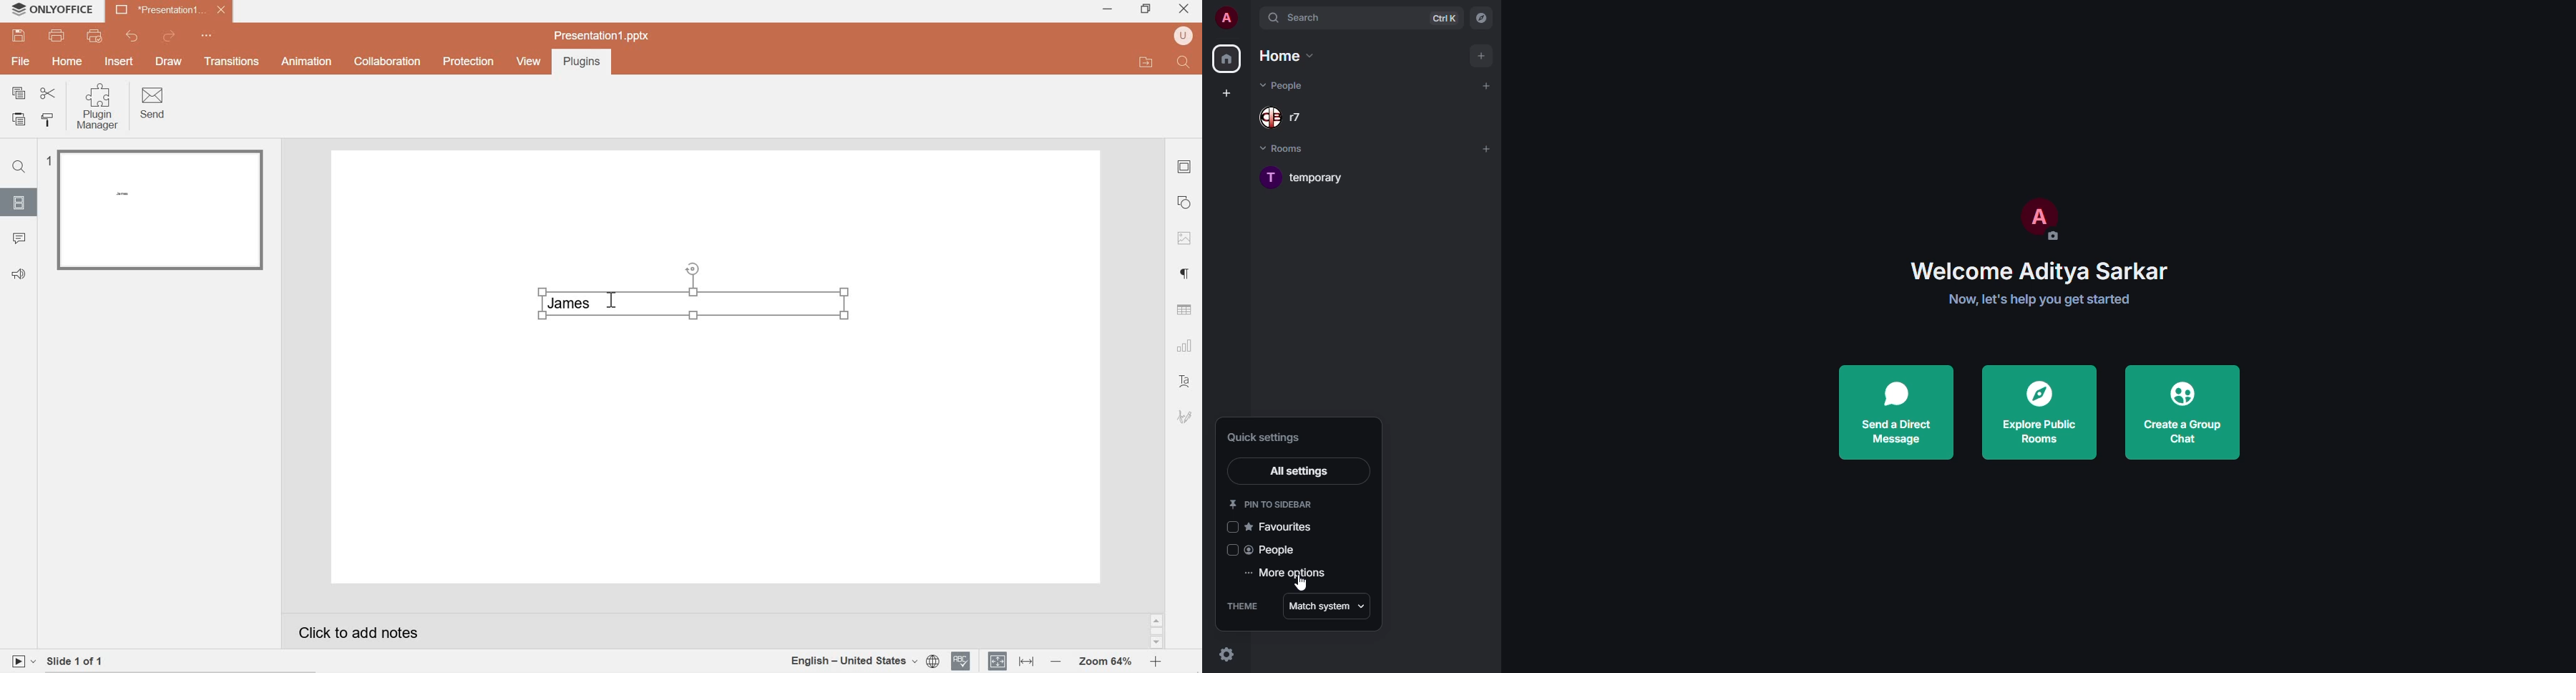 The width and height of the screenshot is (2576, 700). What do you see at coordinates (1108, 10) in the screenshot?
I see `minimize` at bounding box center [1108, 10].